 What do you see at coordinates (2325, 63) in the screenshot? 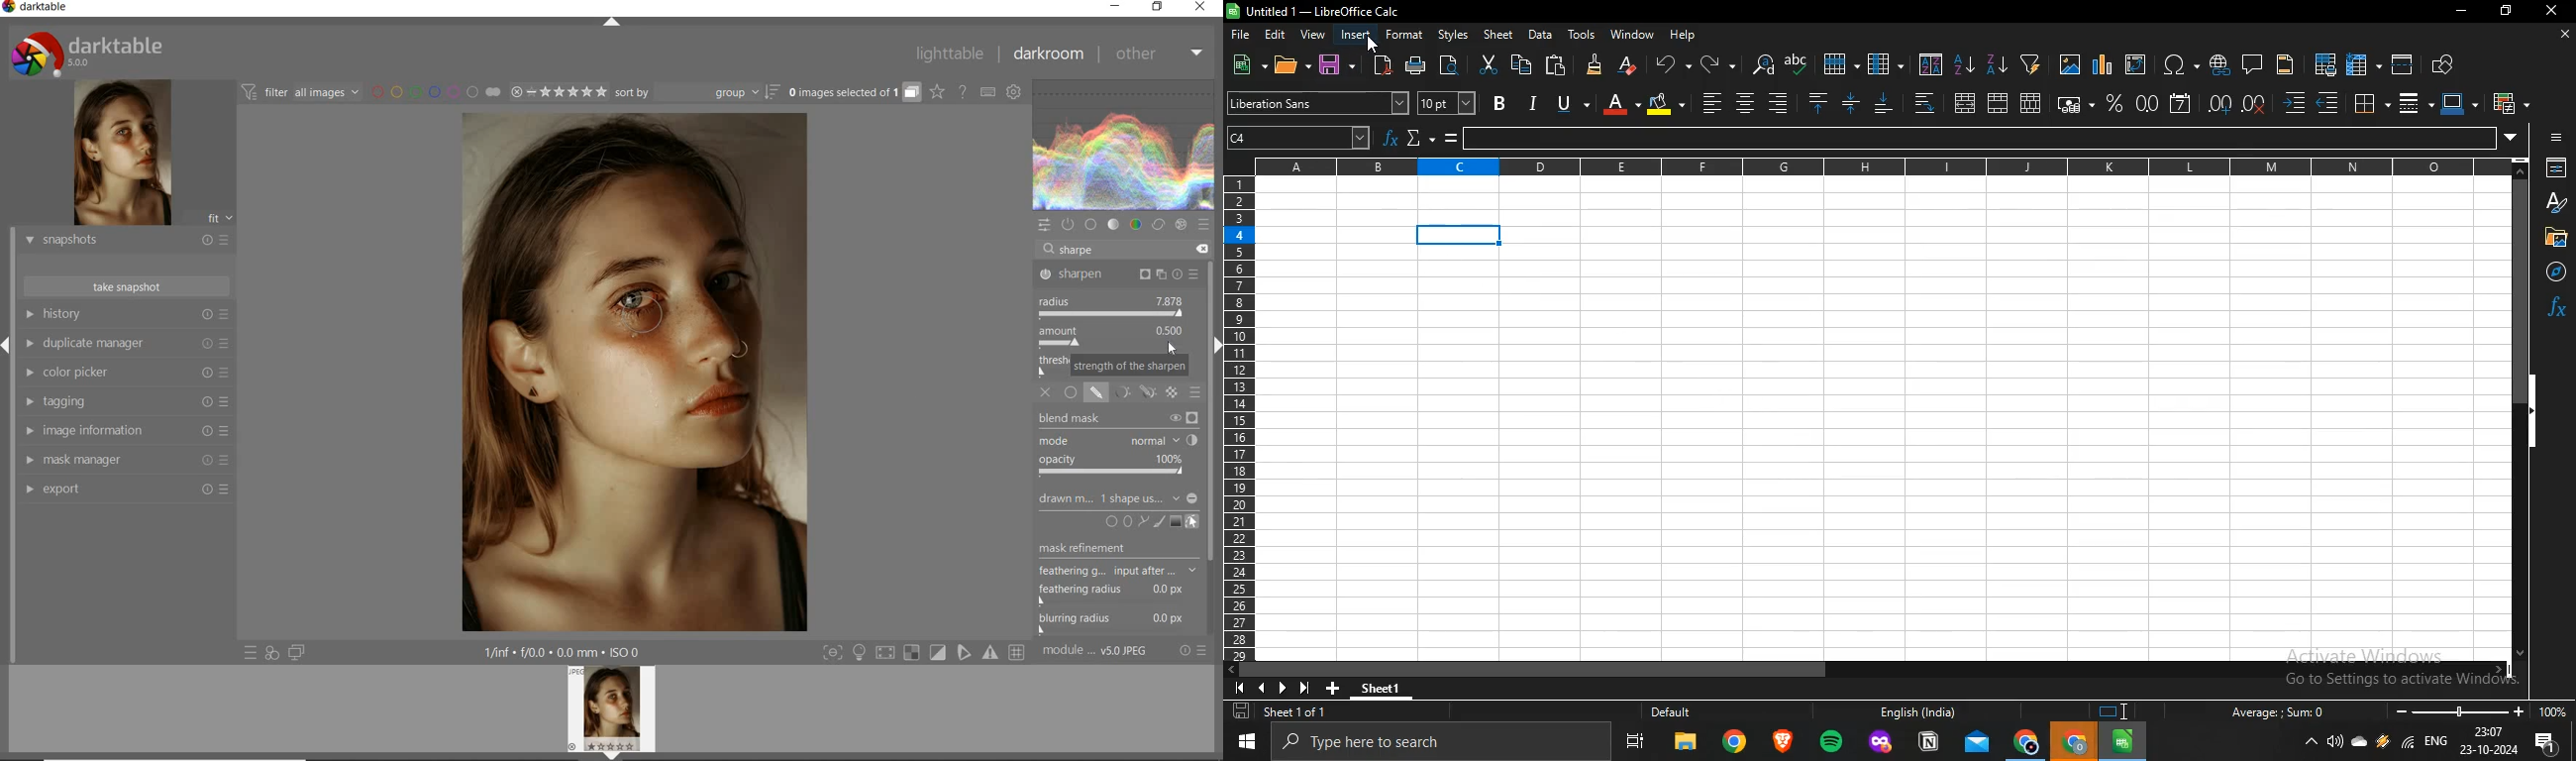
I see `define print area` at bounding box center [2325, 63].